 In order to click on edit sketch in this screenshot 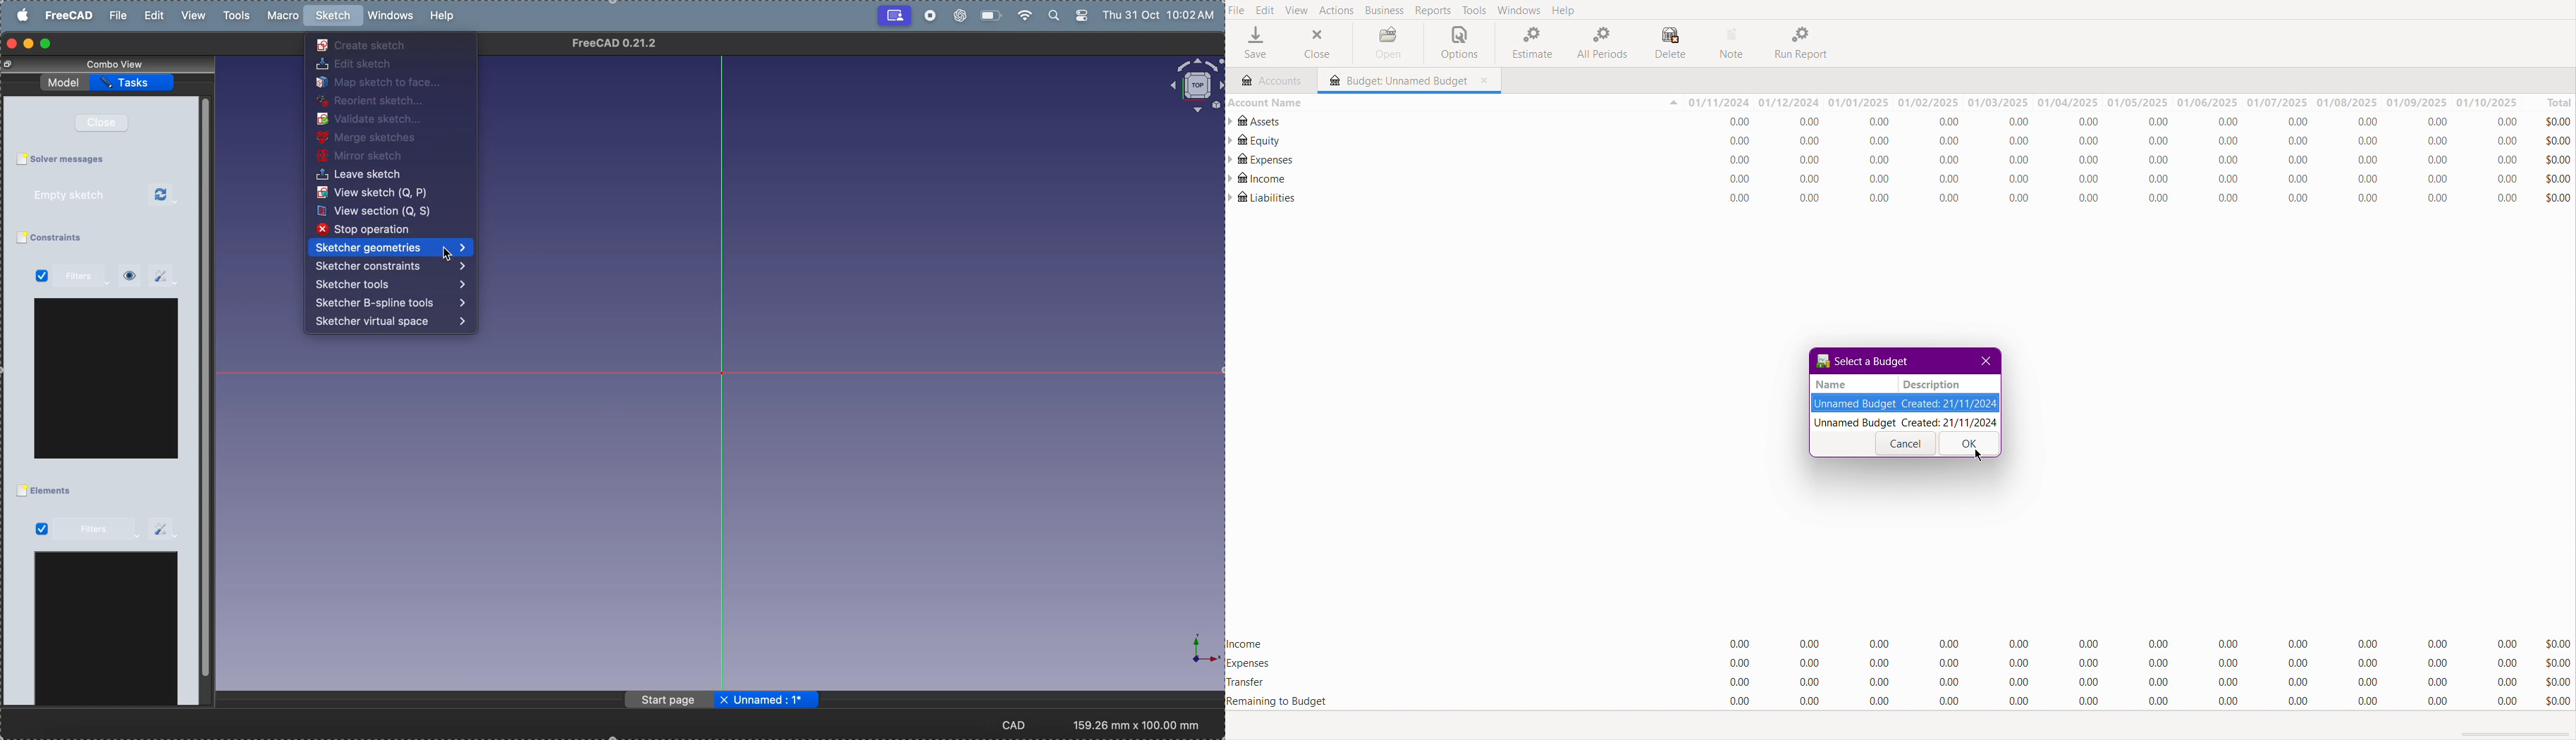, I will do `click(389, 66)`.